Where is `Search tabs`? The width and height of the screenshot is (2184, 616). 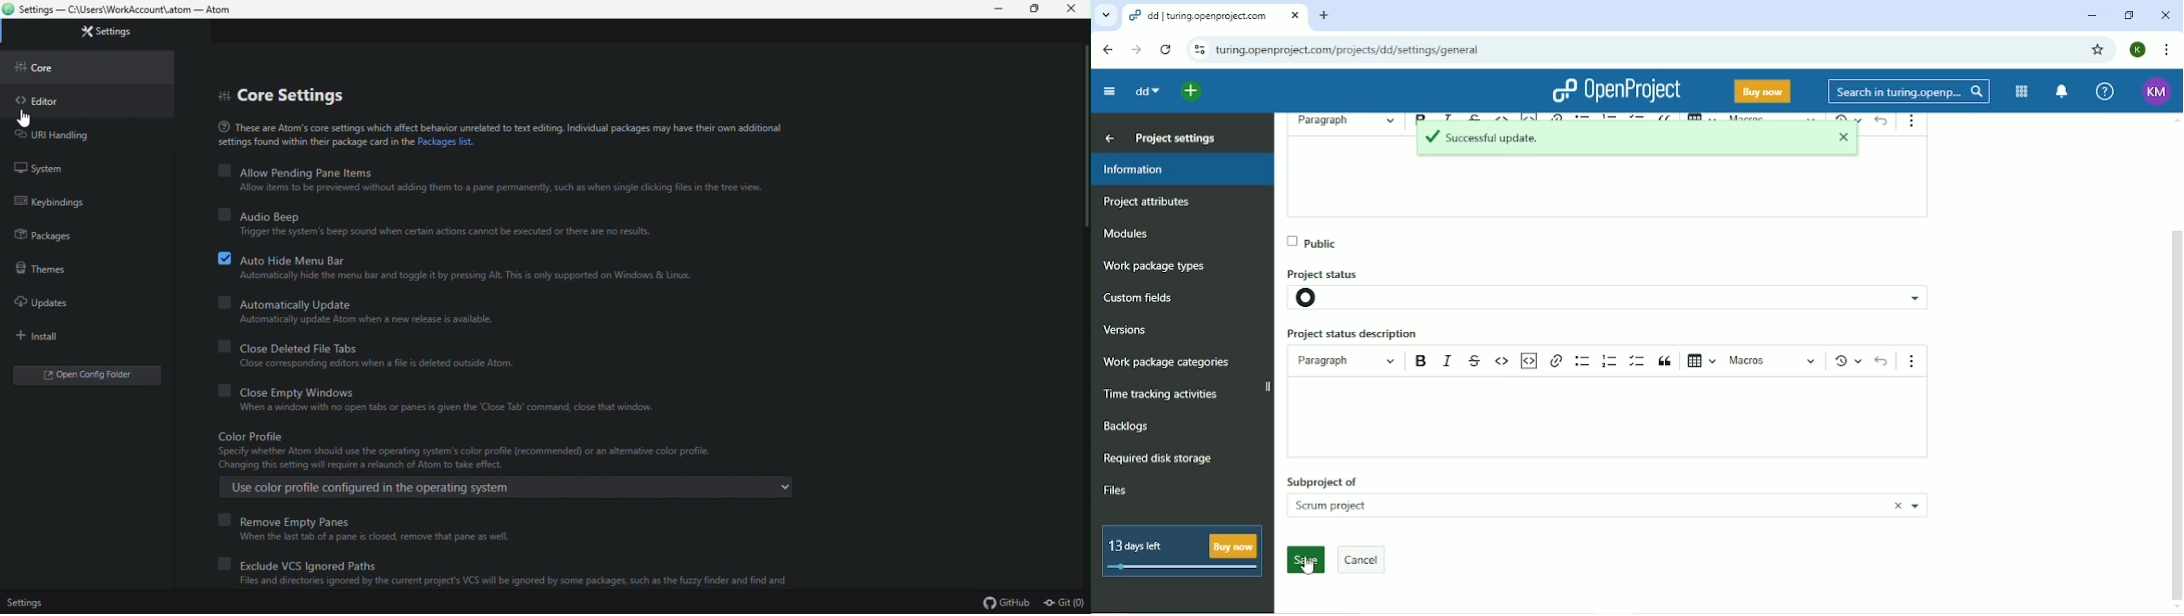 Search tabs is located at coordinates (1104, 15).